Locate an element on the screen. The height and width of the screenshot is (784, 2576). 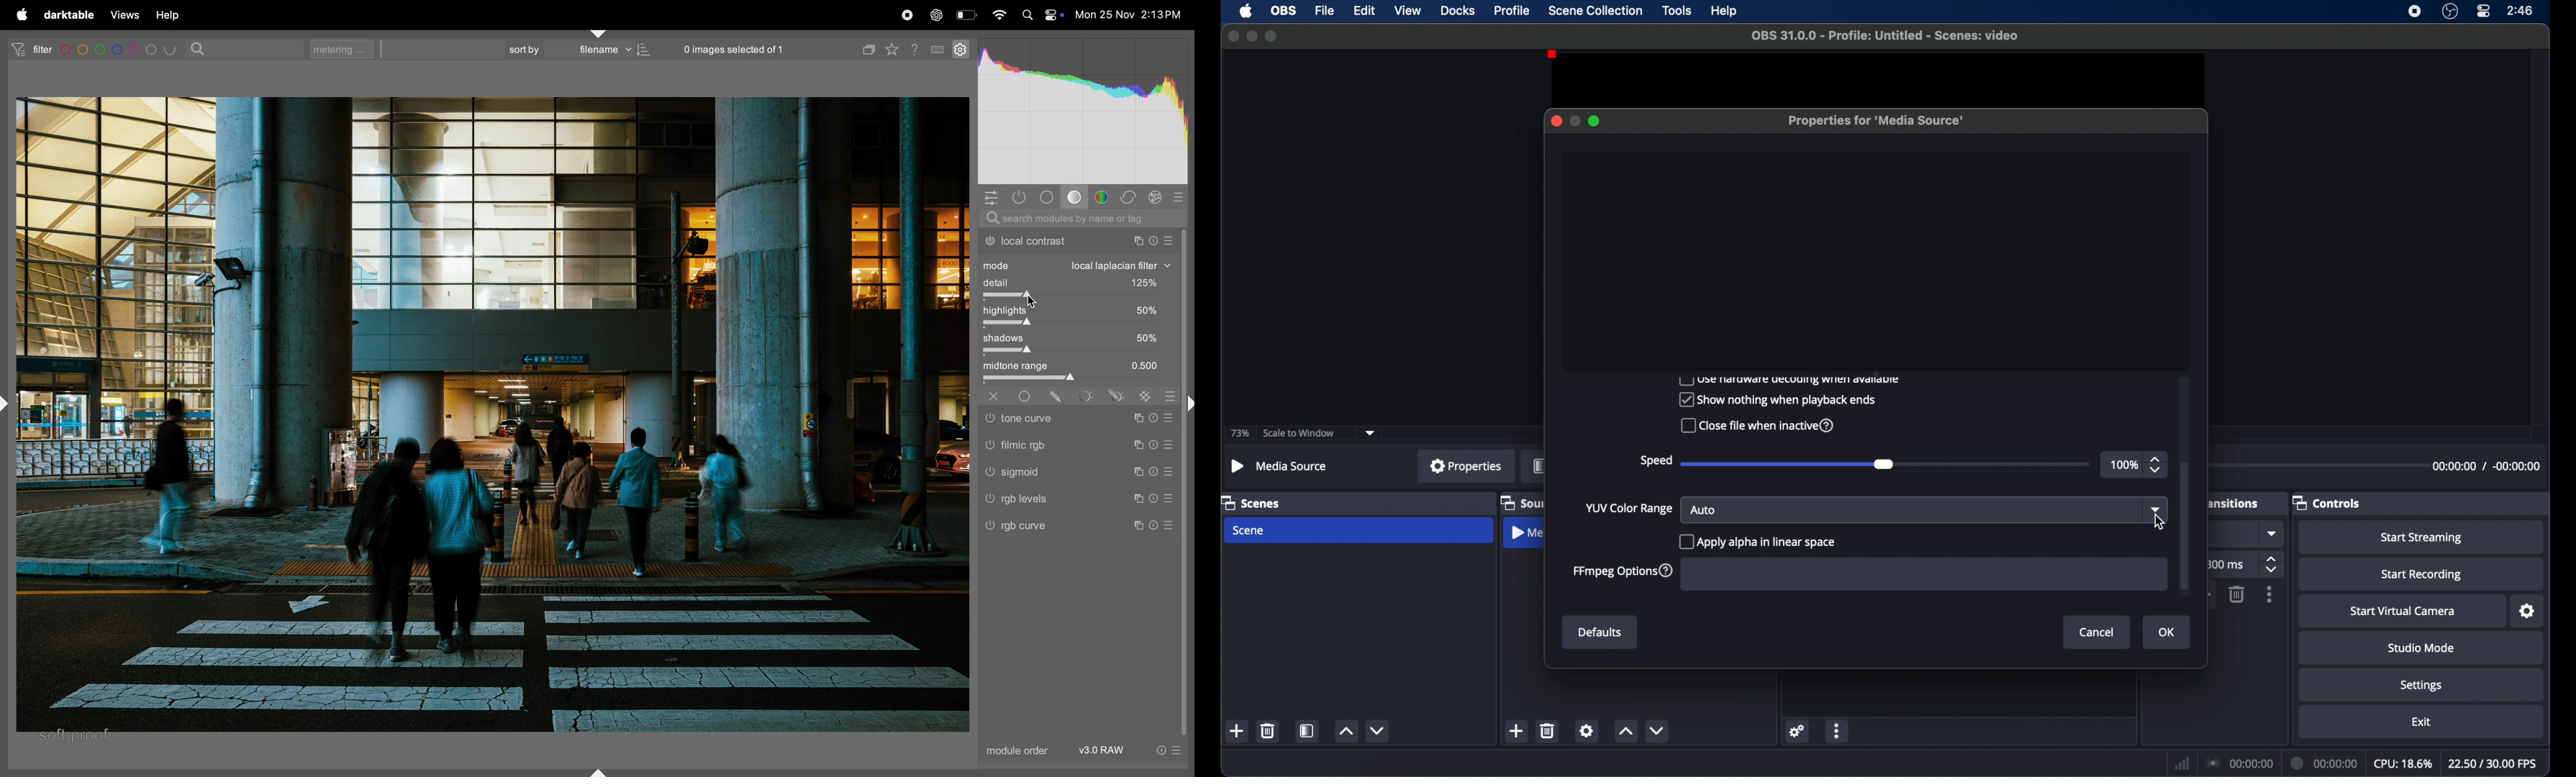
media source is located at coordinates (1526, 535).